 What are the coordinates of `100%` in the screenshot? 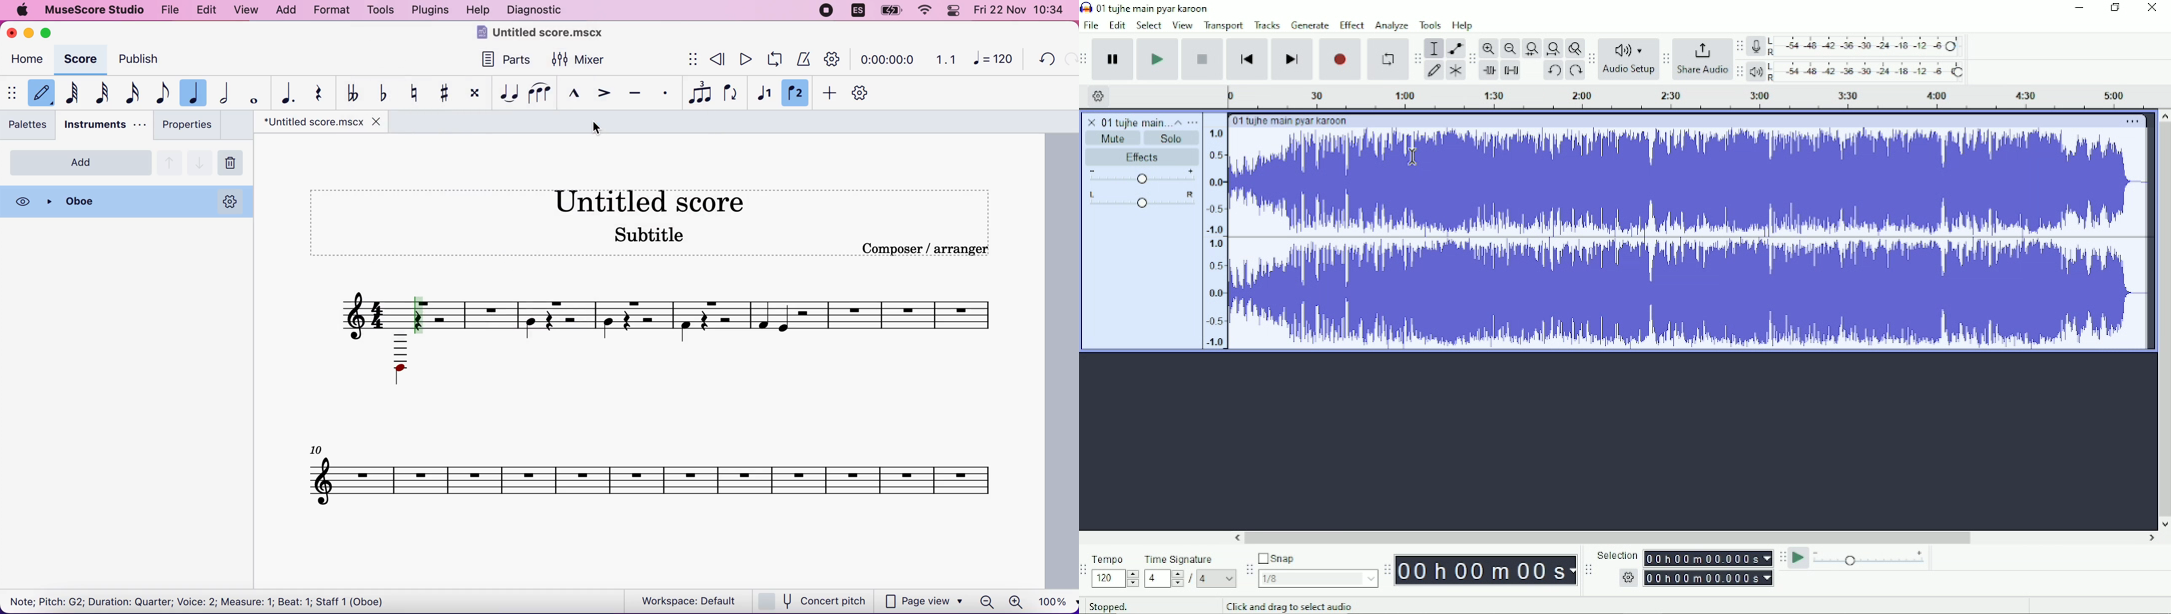 It's located at (1053, 601).